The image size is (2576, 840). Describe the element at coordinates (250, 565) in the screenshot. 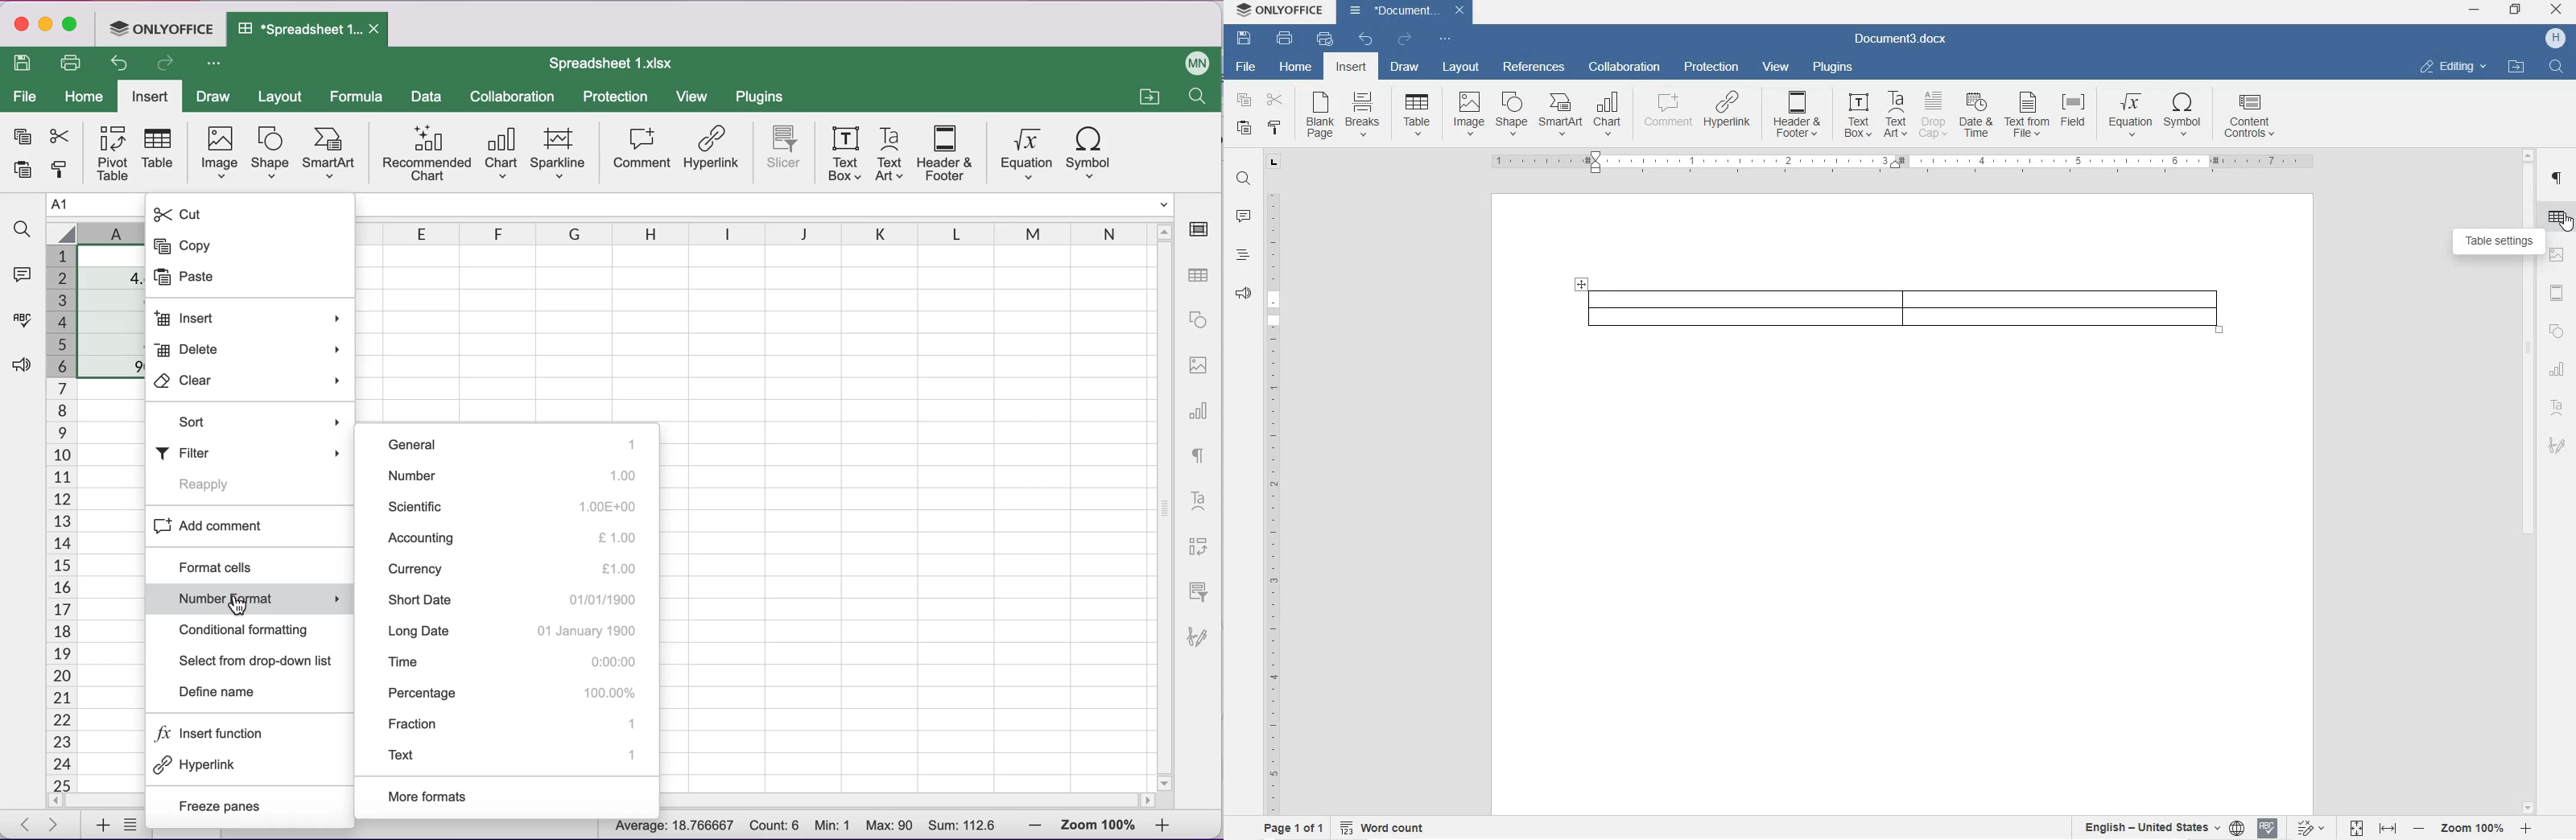

I see `Format cells` at that location.